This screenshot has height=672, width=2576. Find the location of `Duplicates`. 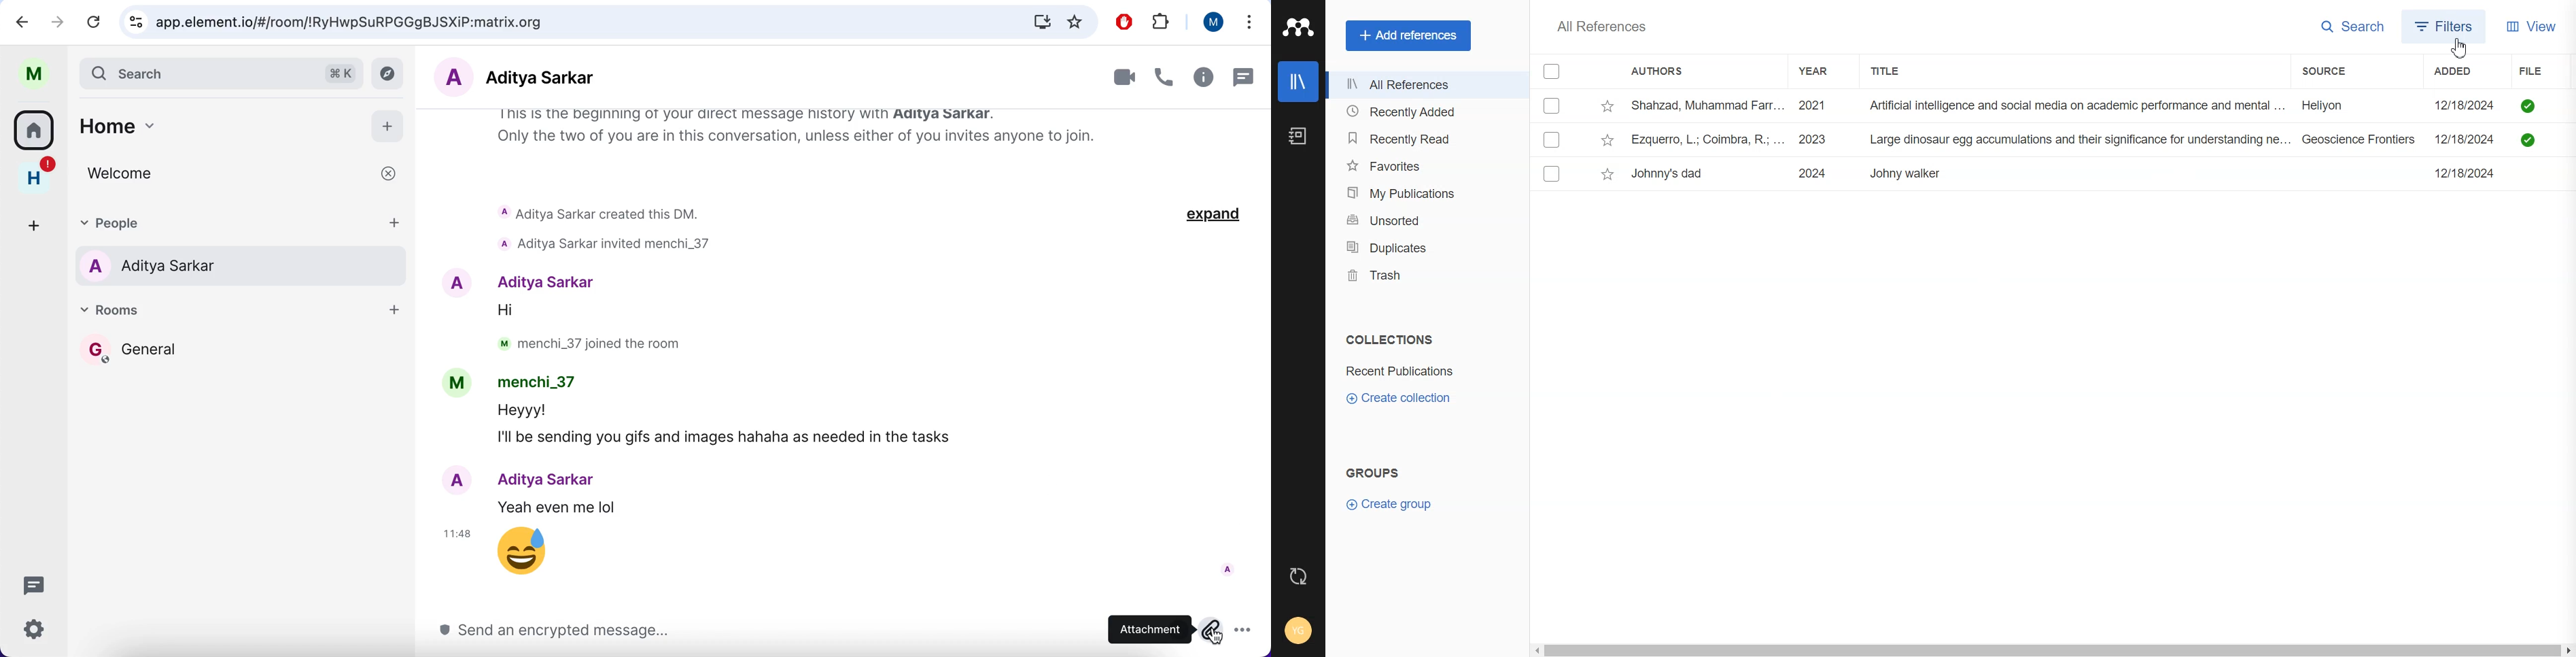

Duplicates is located at coordinates (1423, 248).